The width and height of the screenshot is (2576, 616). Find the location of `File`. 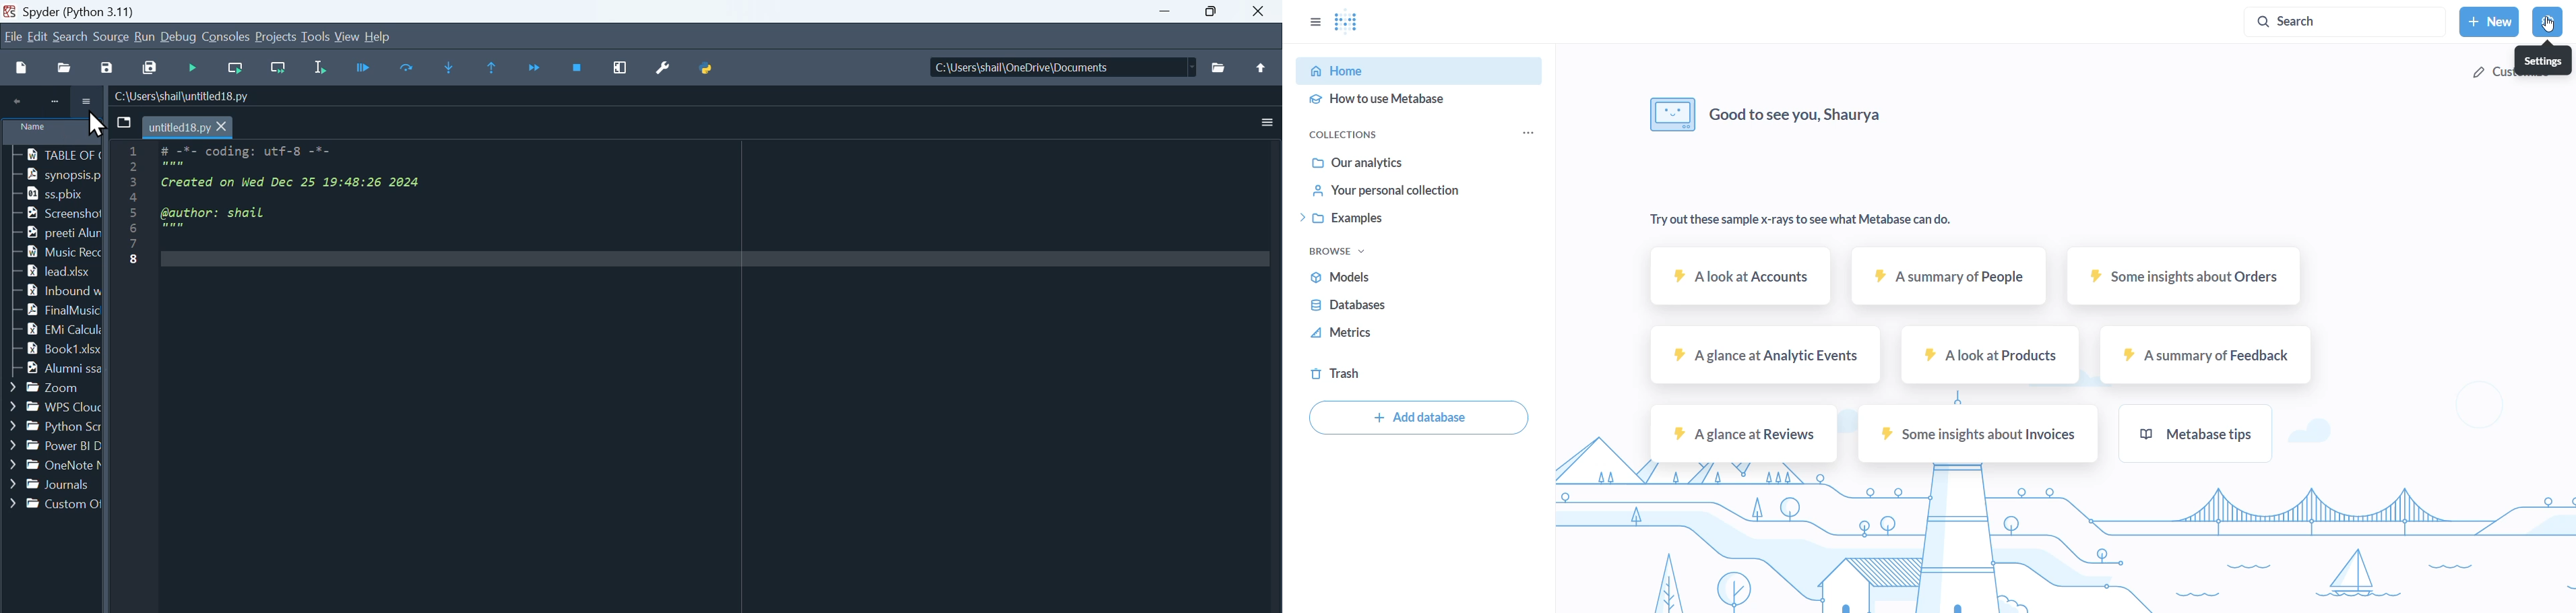

File is located at coordinates (13, 35).